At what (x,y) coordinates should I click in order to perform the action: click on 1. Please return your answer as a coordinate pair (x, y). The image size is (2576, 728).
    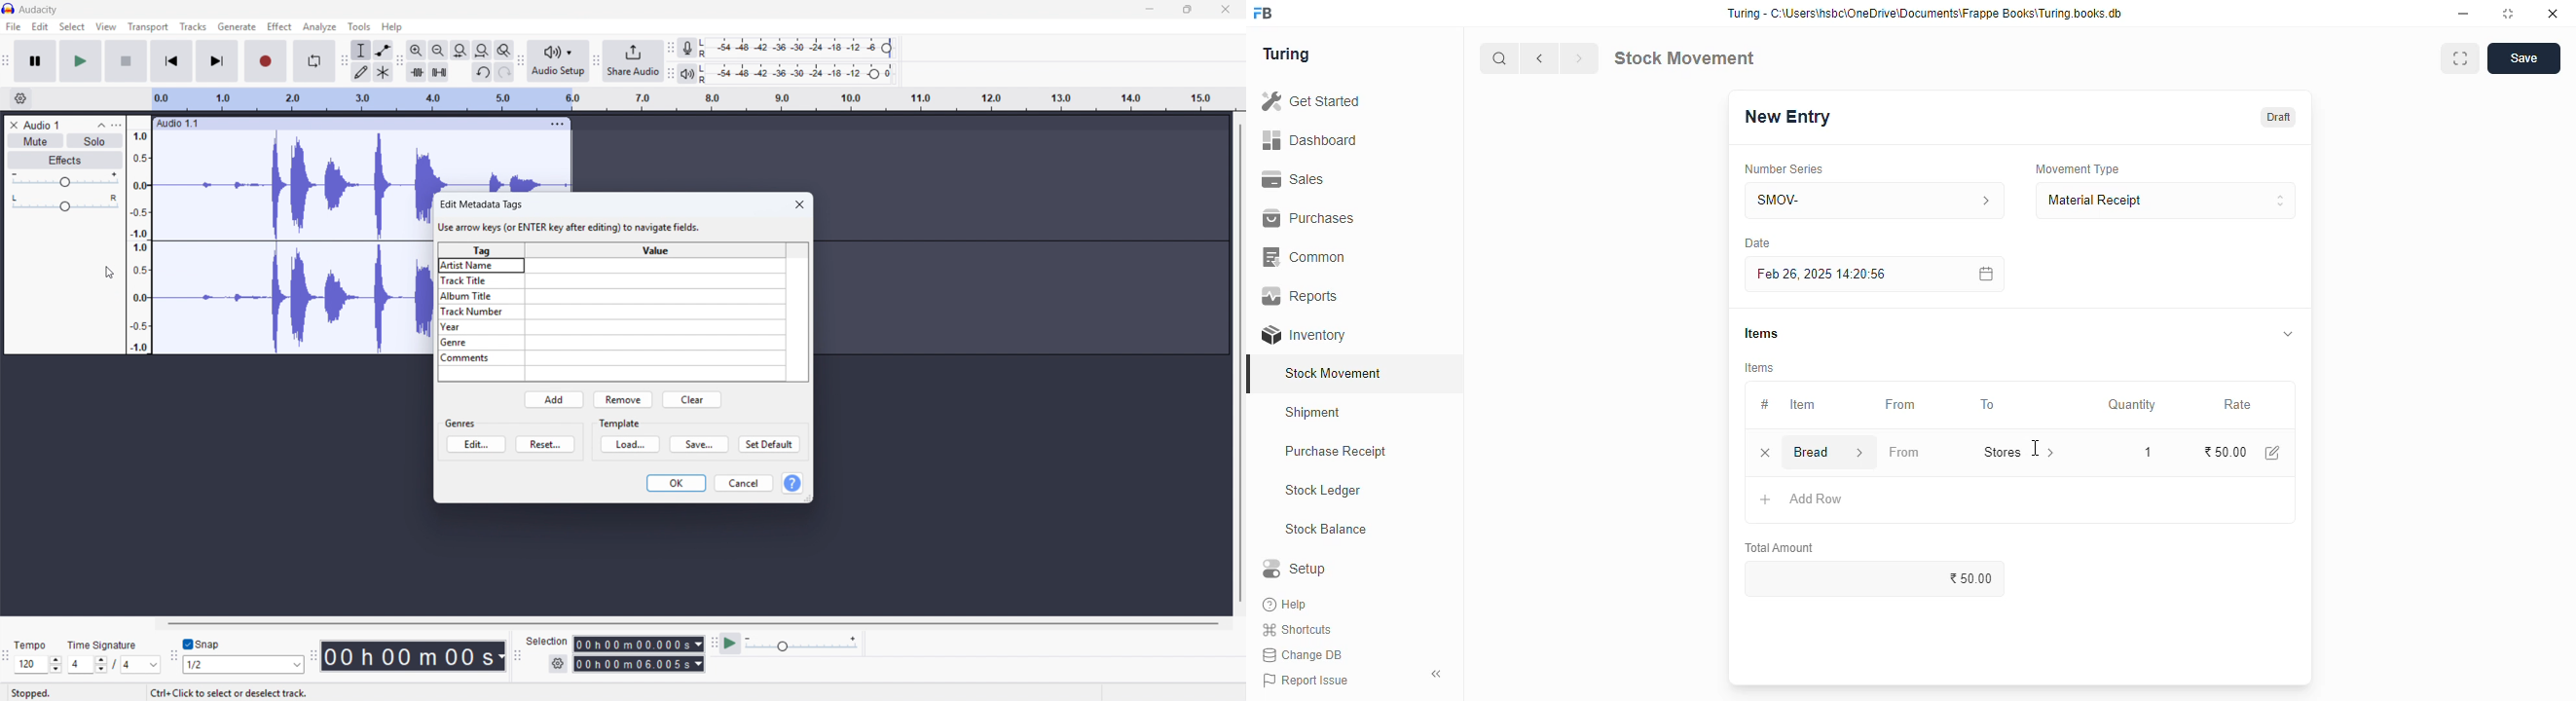
    Looking at the image, I should click on (2144, 451).